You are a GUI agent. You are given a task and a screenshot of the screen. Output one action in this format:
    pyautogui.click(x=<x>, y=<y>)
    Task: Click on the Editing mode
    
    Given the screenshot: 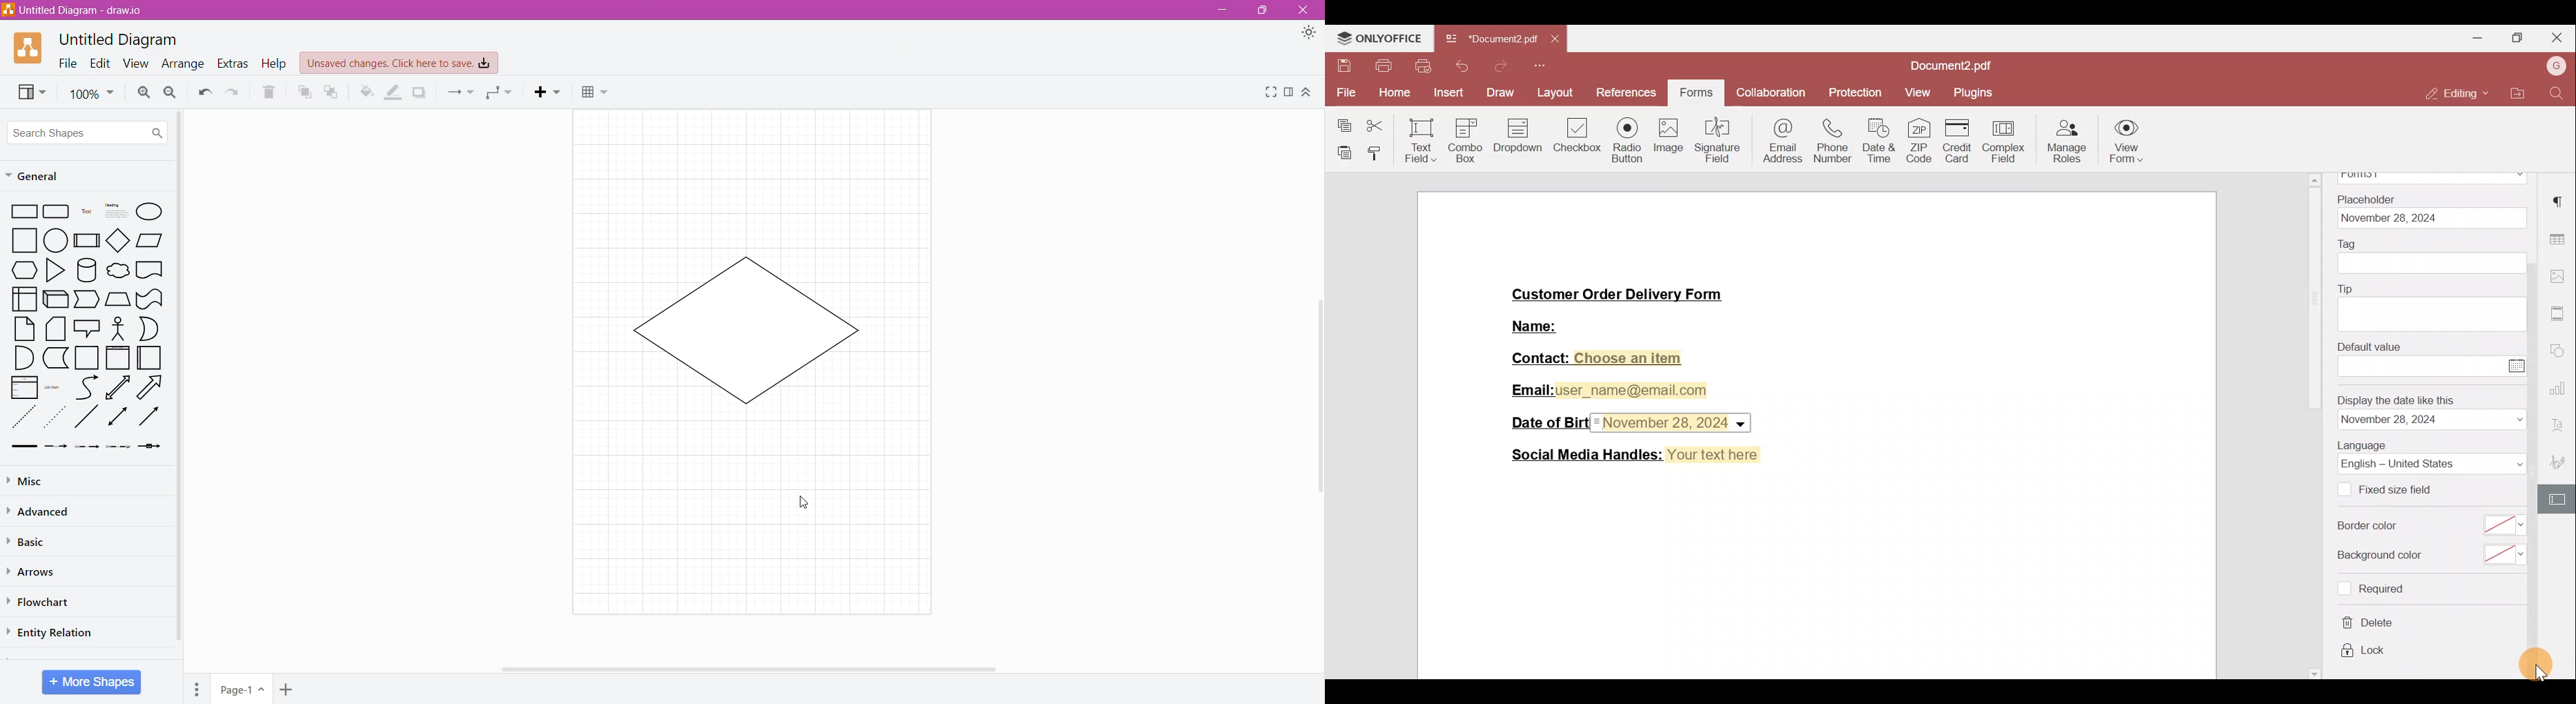 What is the action you would take?
    pyautogui.click(x=2453, y=93)
    